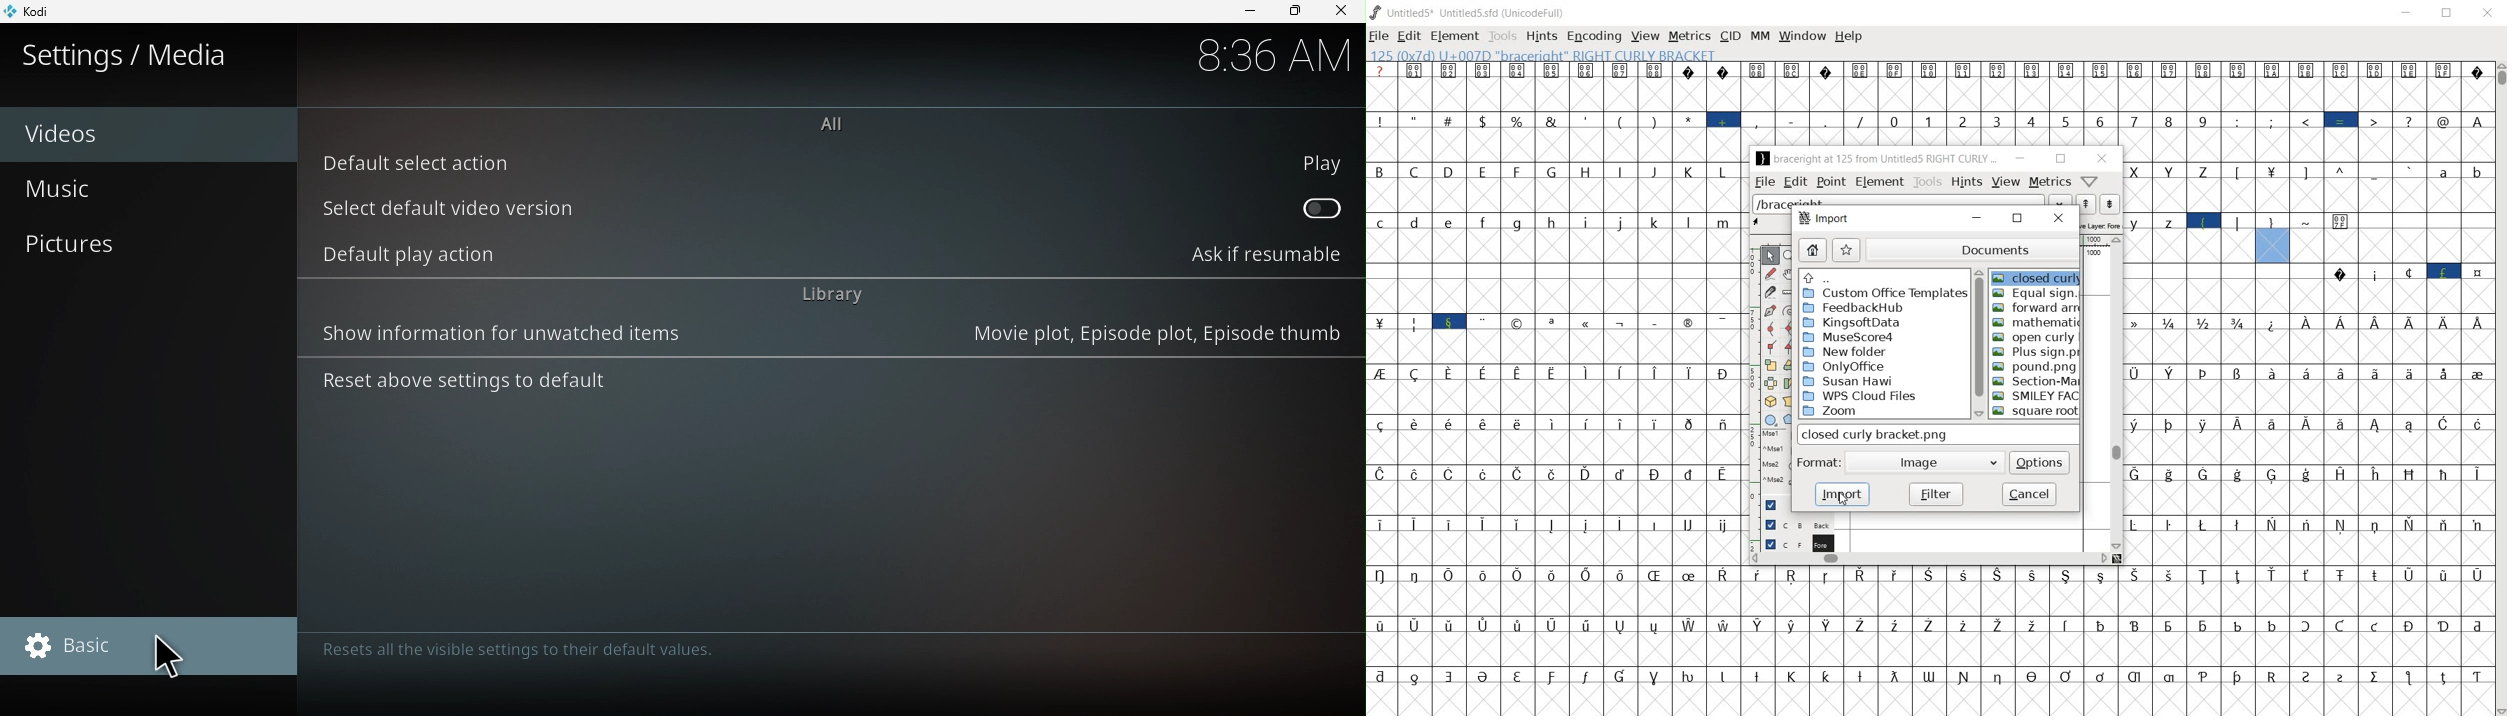 The width and height of the screenshot is (2520, 728). Describe the element at coordinates (150, 249) in the screenshot. I see `Pictures` at that location.